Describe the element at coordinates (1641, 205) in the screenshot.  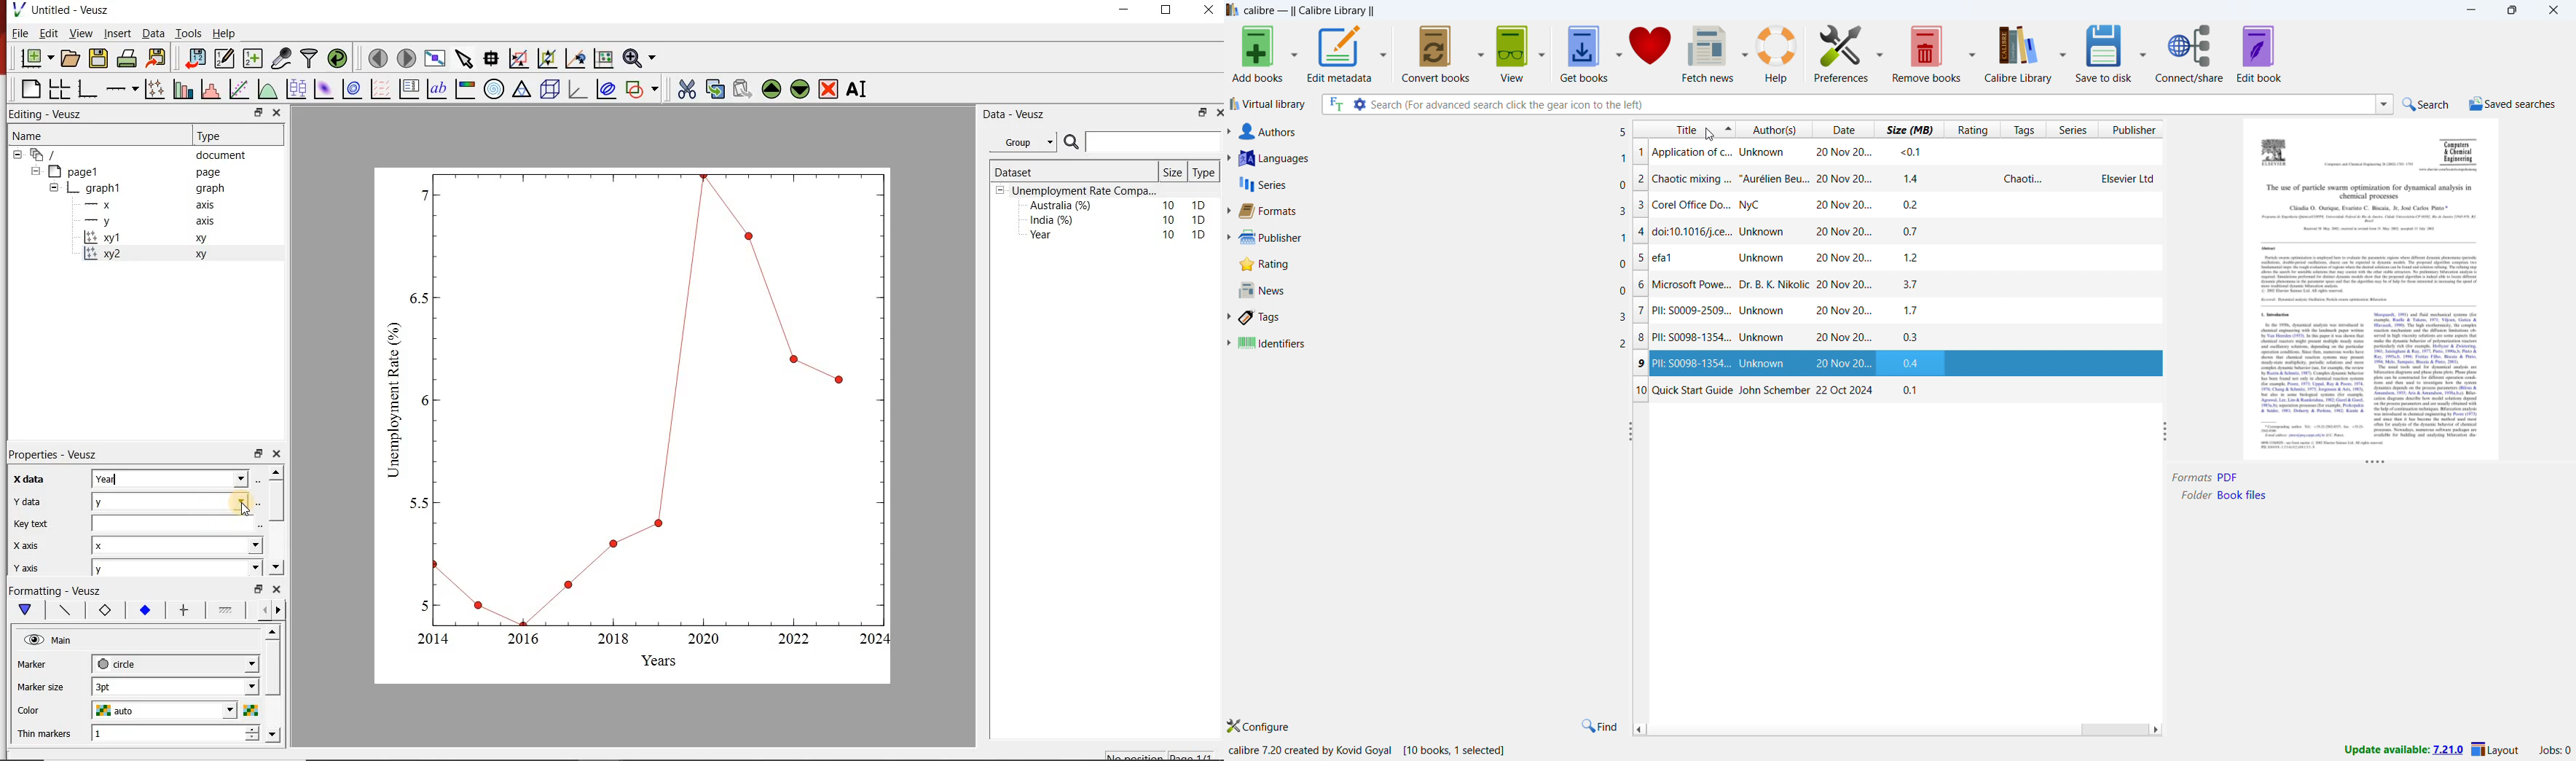
I see `3` at that location.